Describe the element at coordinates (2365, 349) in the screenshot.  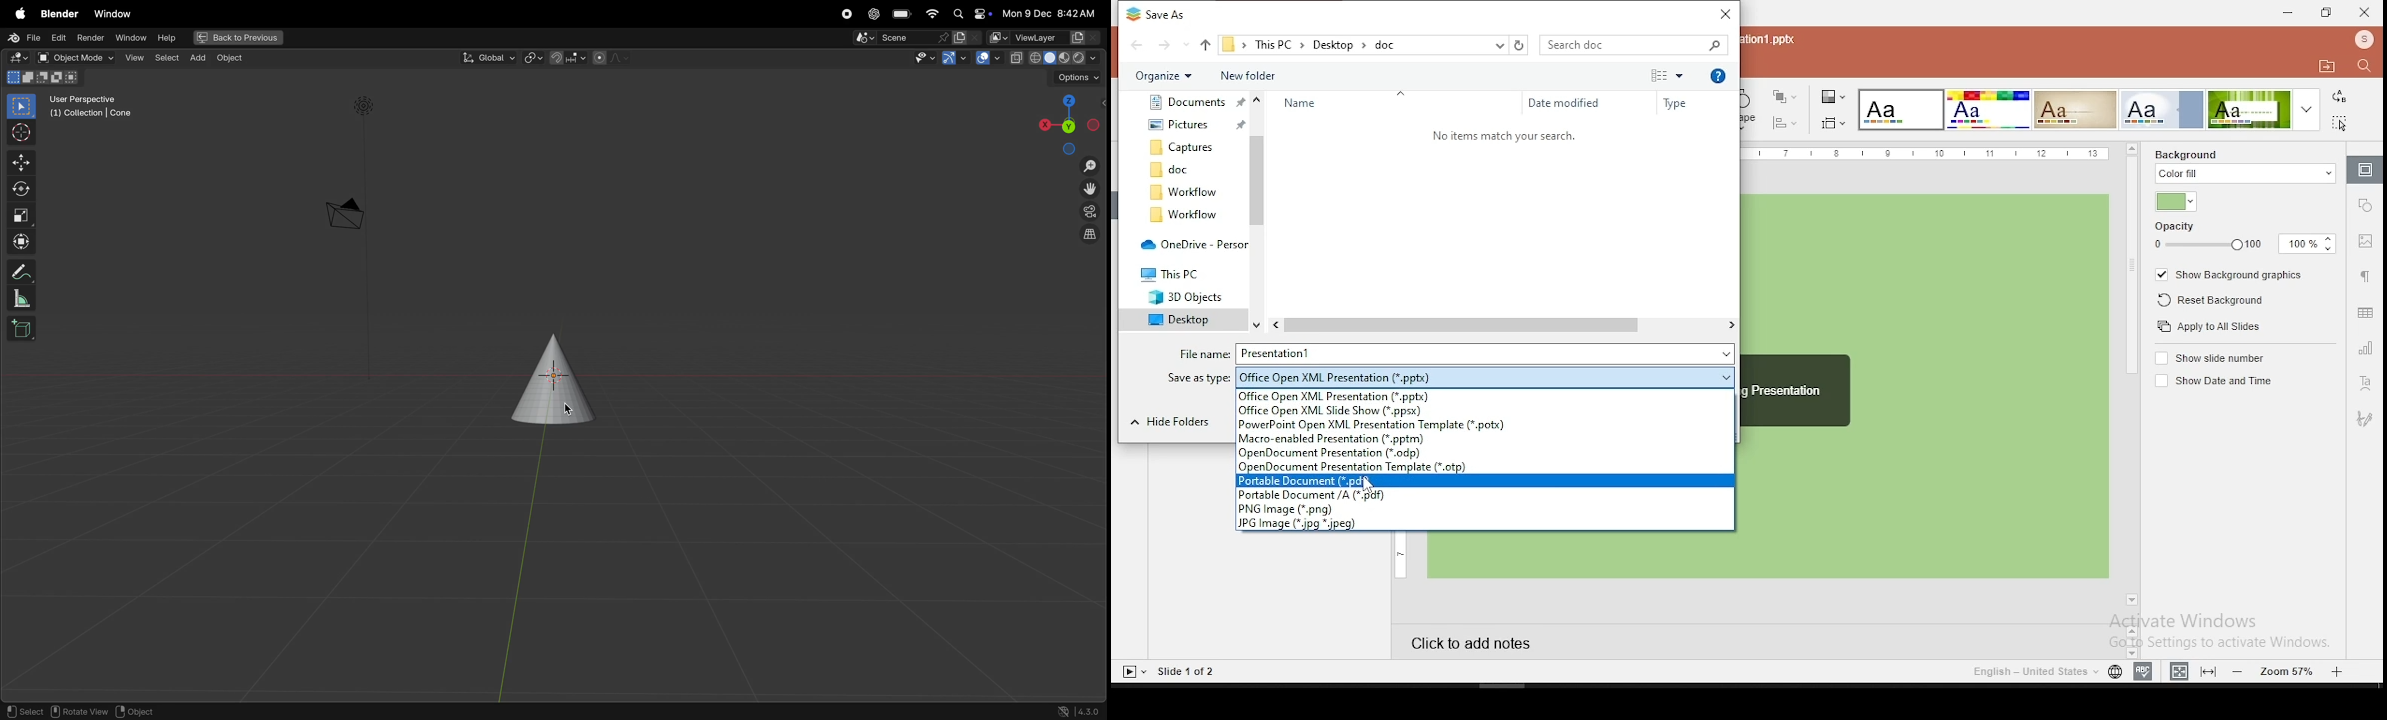
I see `chart settings` at that location.